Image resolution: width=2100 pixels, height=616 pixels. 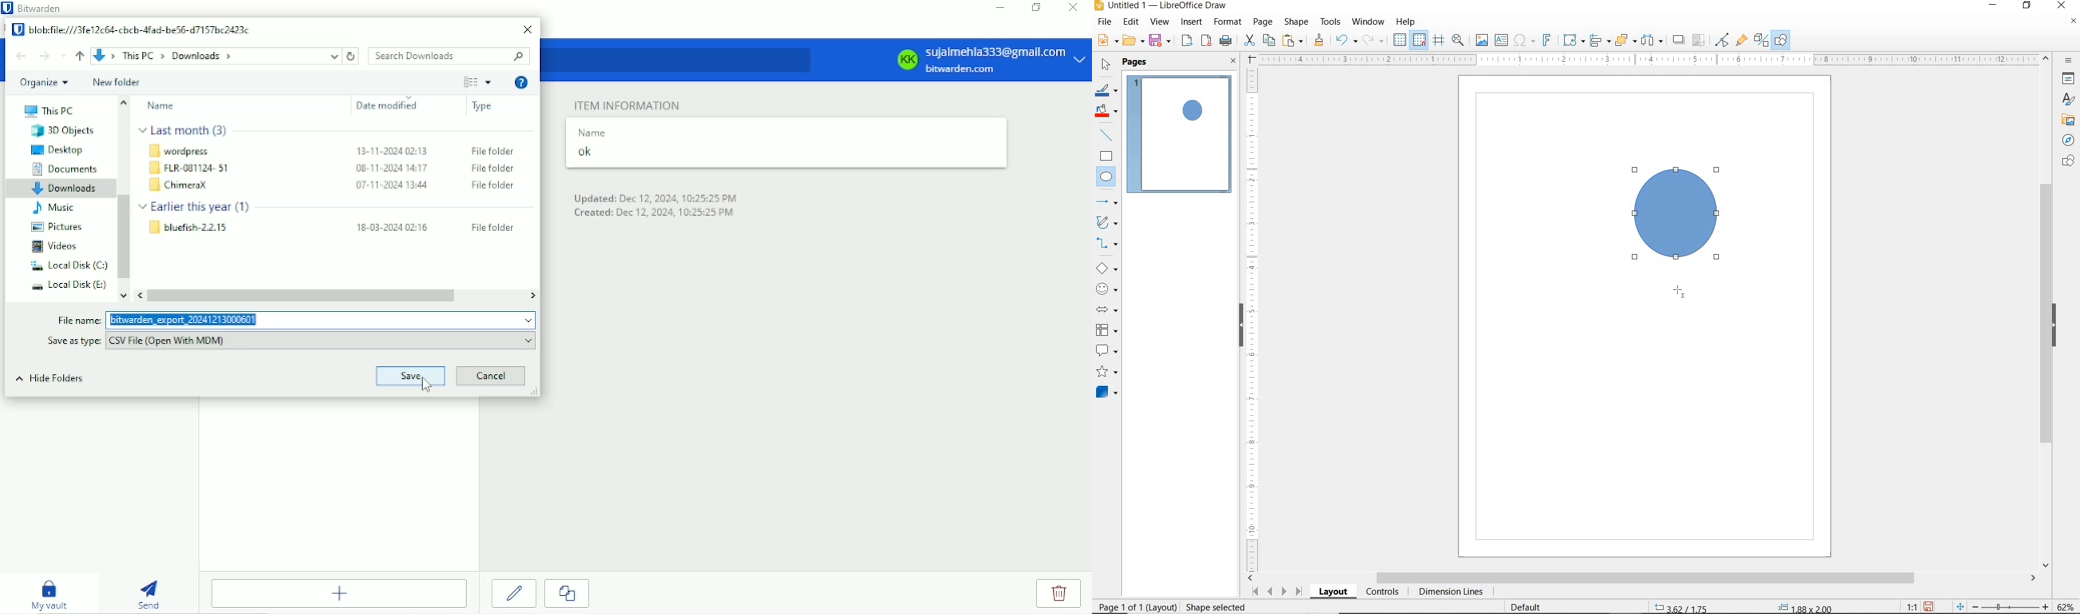 What do you see at coordinates (2057, 325) in the screenshot?
I see `HIDE` at bounding box center [2057, 325].